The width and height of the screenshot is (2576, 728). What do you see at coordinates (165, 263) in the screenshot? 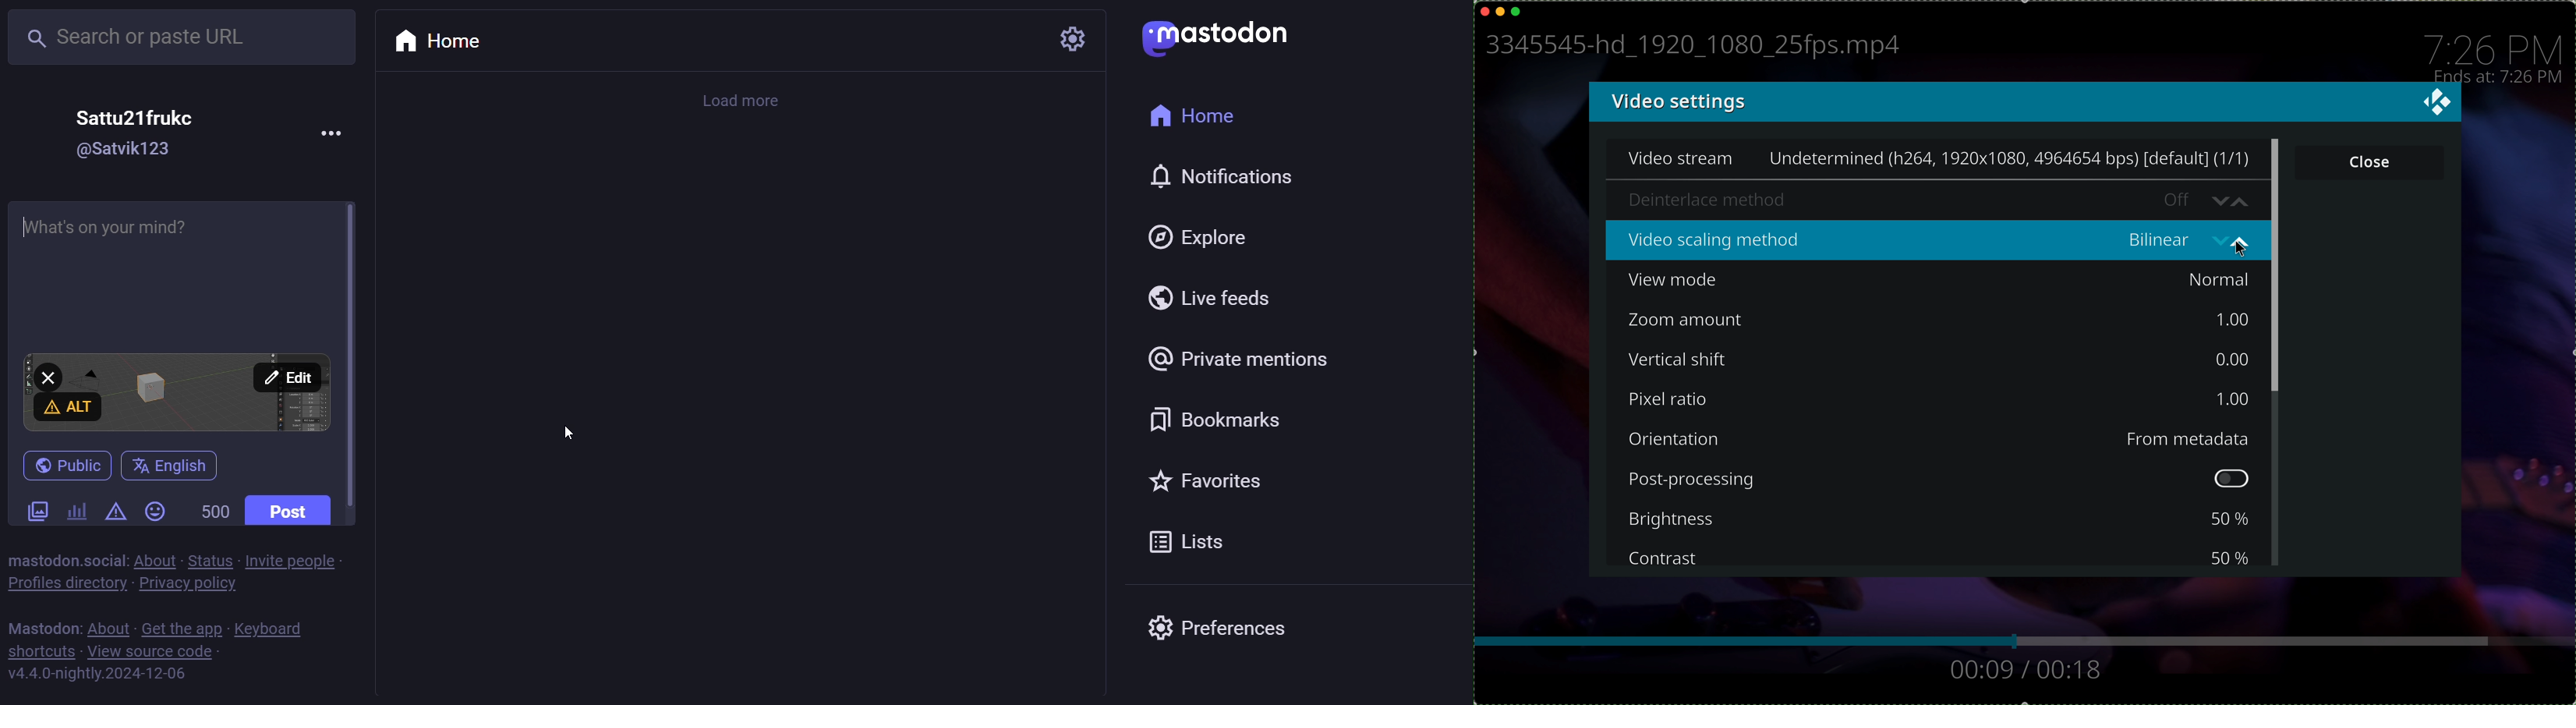
I see `write here` at bounding box center [165, 263].